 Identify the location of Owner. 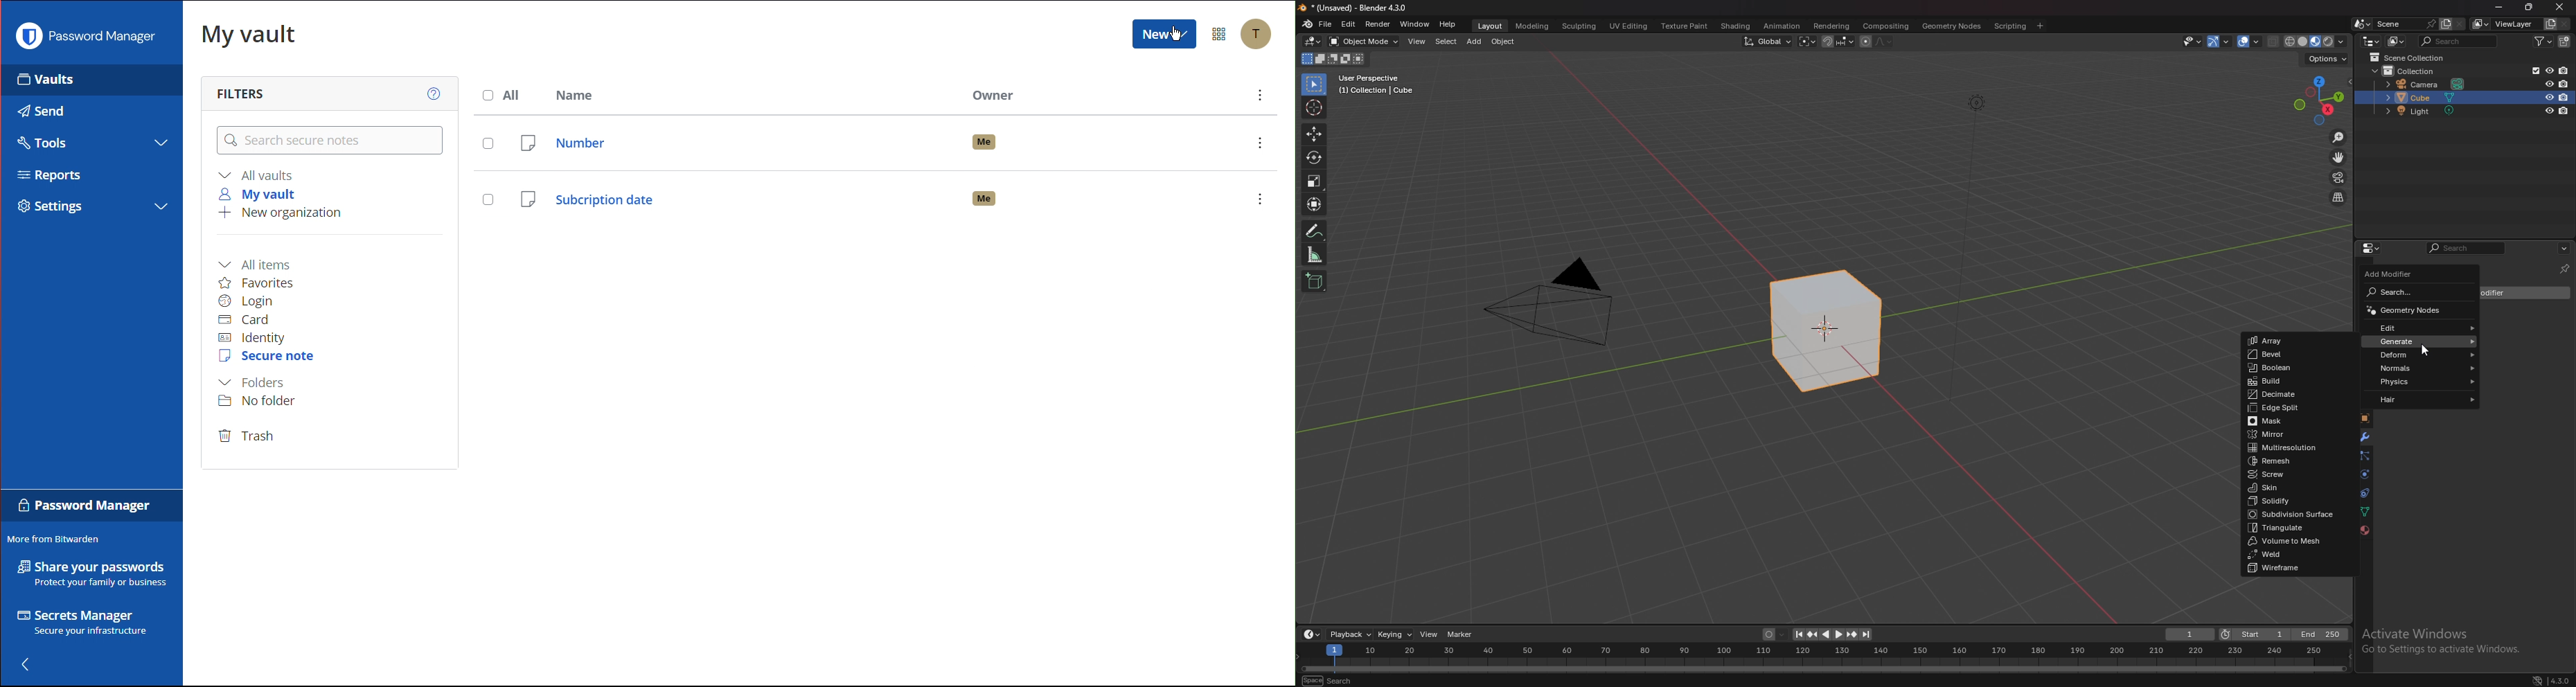
(995, 96).